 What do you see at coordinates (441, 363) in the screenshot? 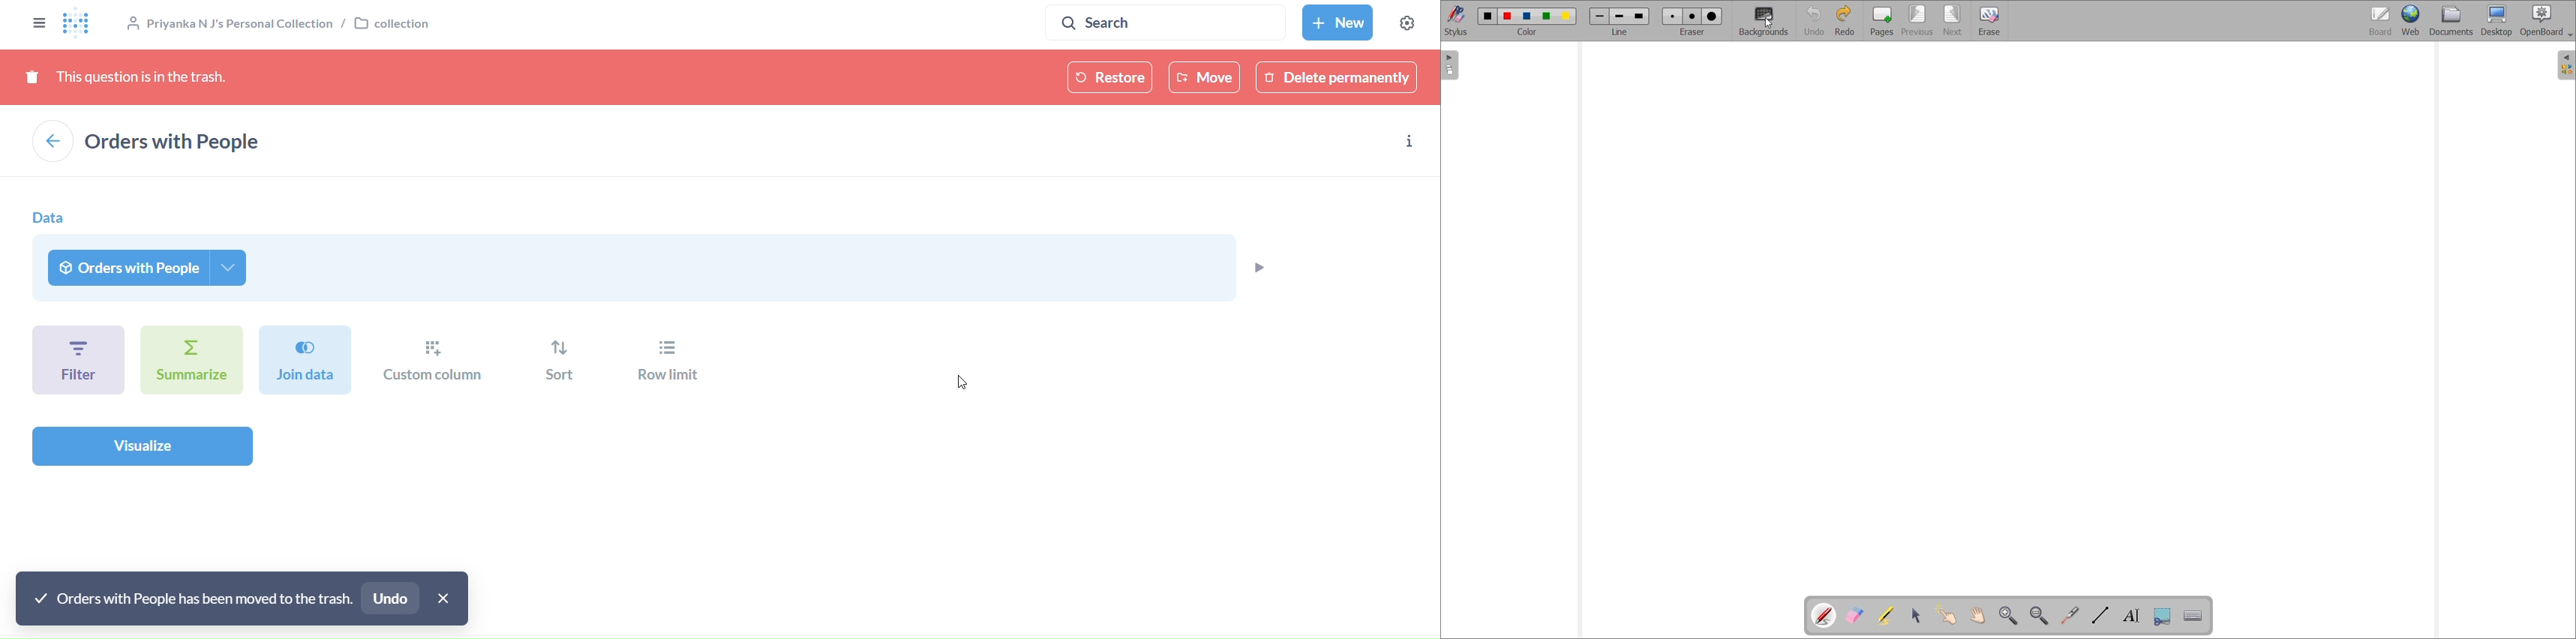
I see `custom column` at bounding box center [441, 363].